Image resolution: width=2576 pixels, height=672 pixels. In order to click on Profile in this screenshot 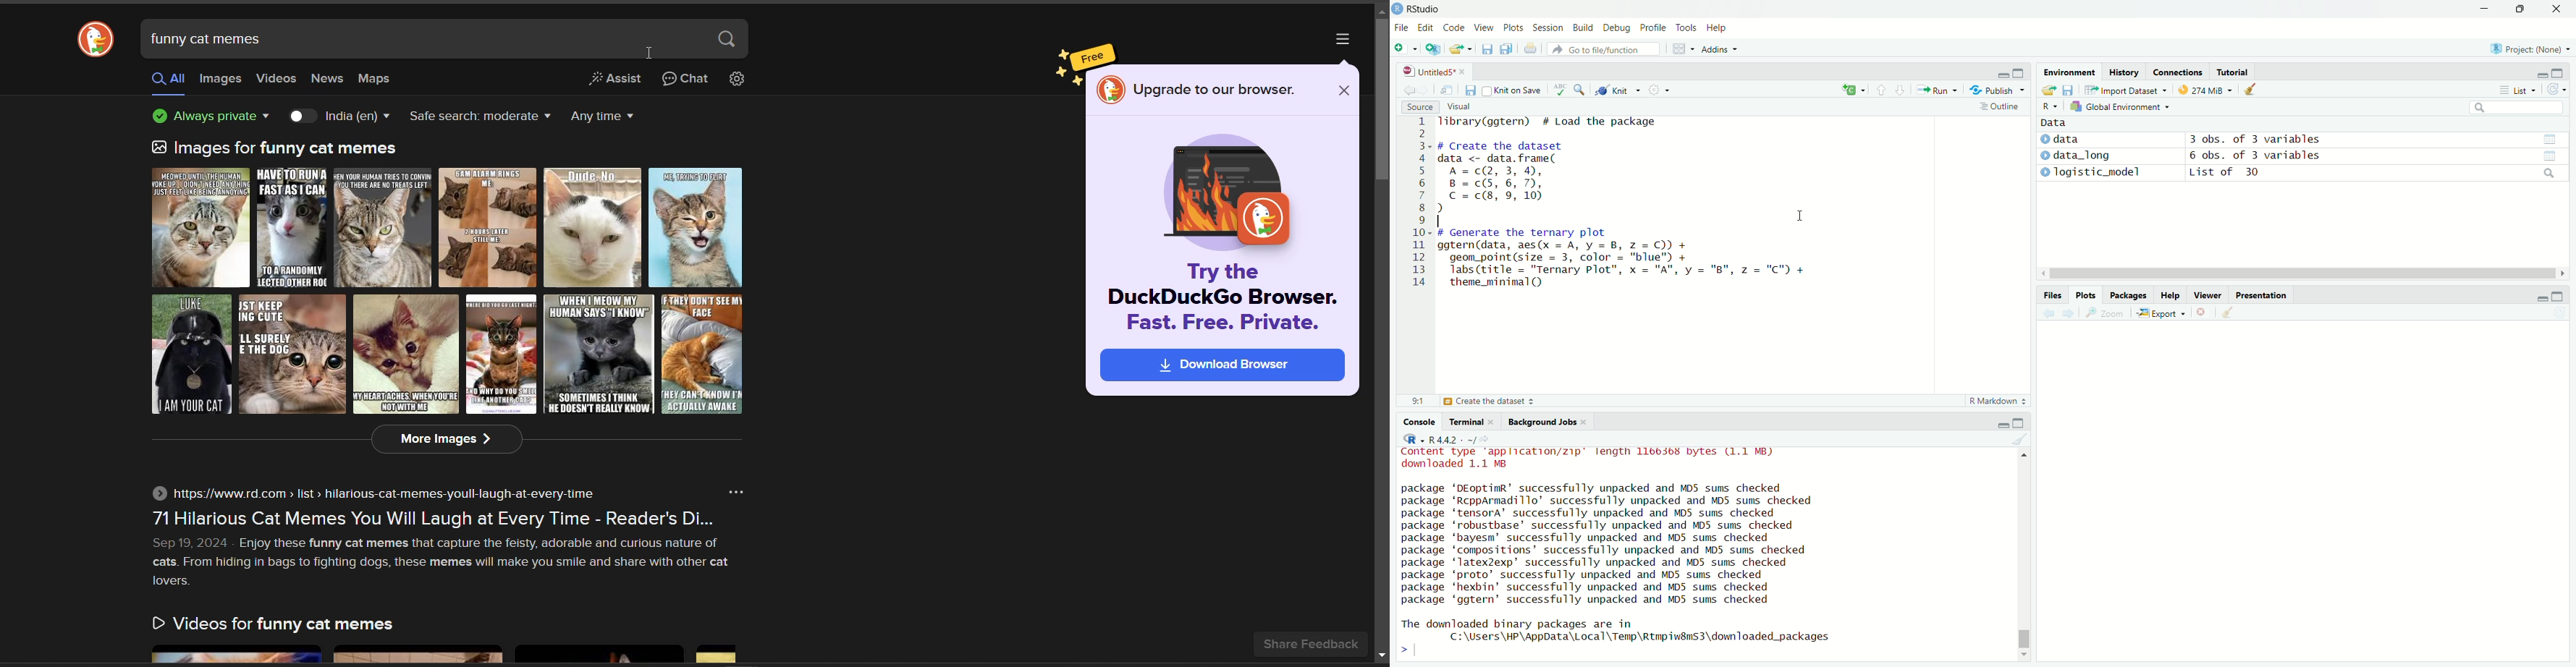, I will do `click(1651, 28)`.